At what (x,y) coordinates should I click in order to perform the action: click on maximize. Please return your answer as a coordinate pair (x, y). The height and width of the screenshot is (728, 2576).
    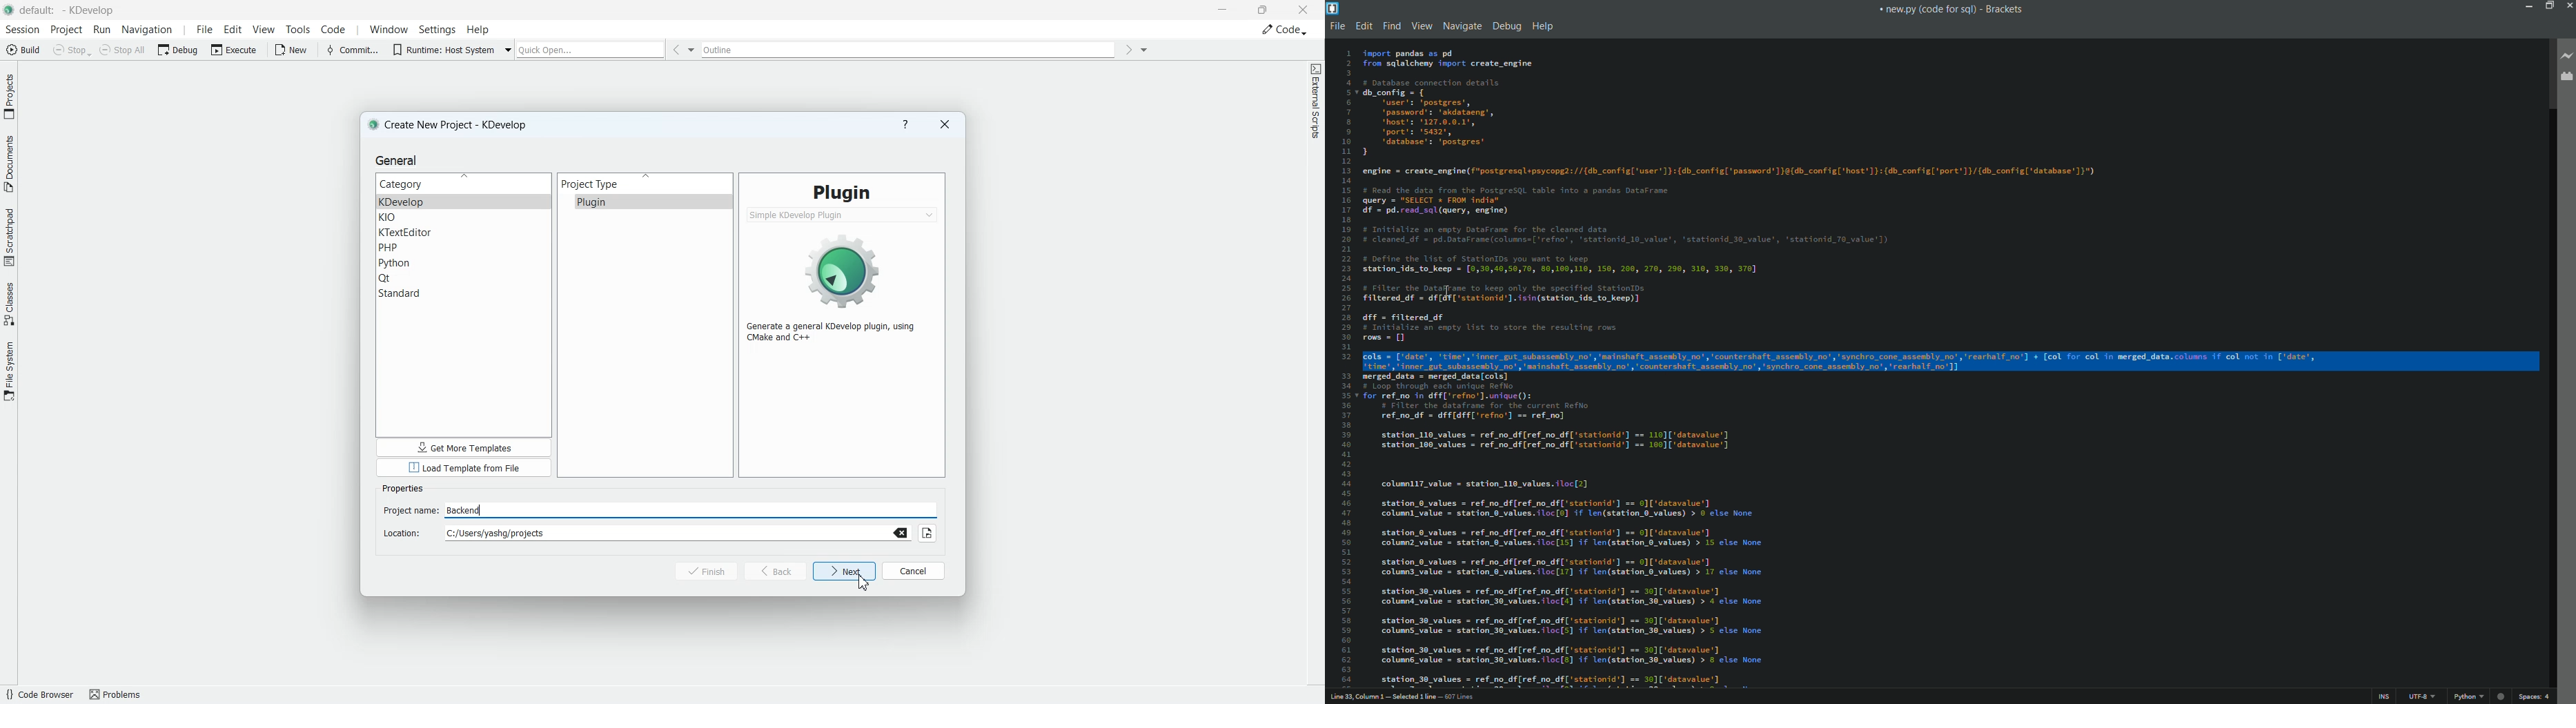
    Looking at the image, I should click on (2547, 5).